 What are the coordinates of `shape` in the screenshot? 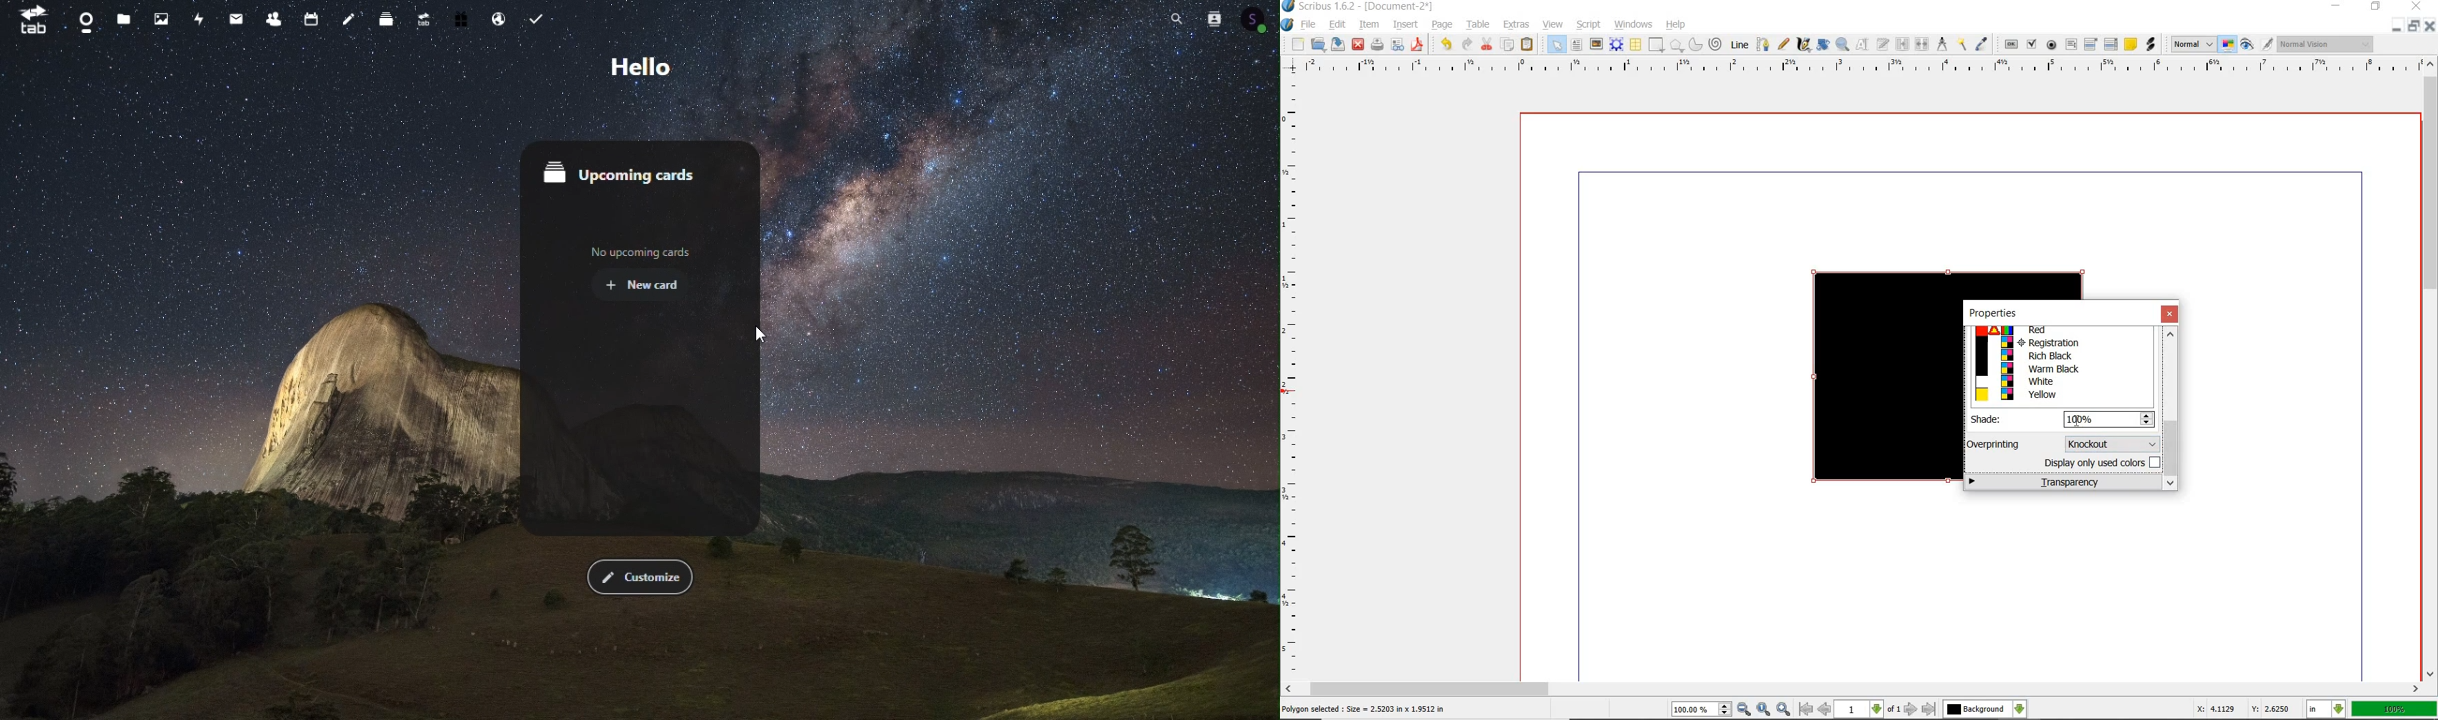 It's located at (1657, 44).